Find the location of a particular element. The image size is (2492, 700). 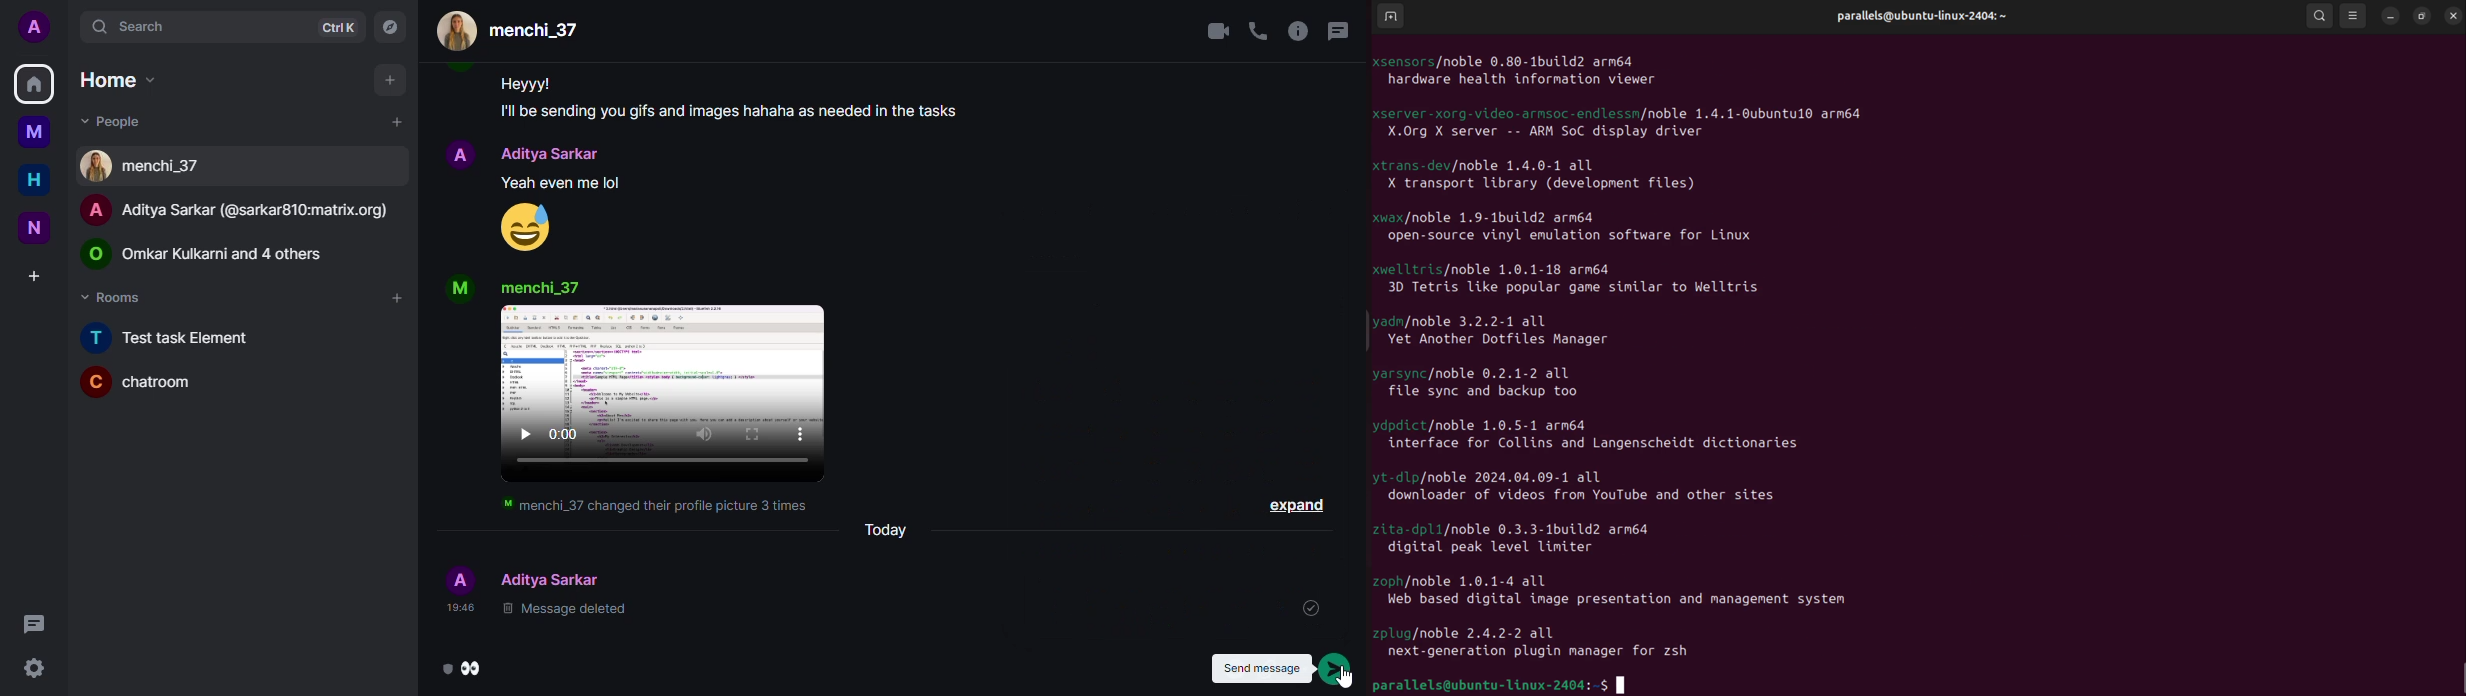

I'll be sending you gifs and images hahaha as needed in the tasks is located at coordinates (745, 113).